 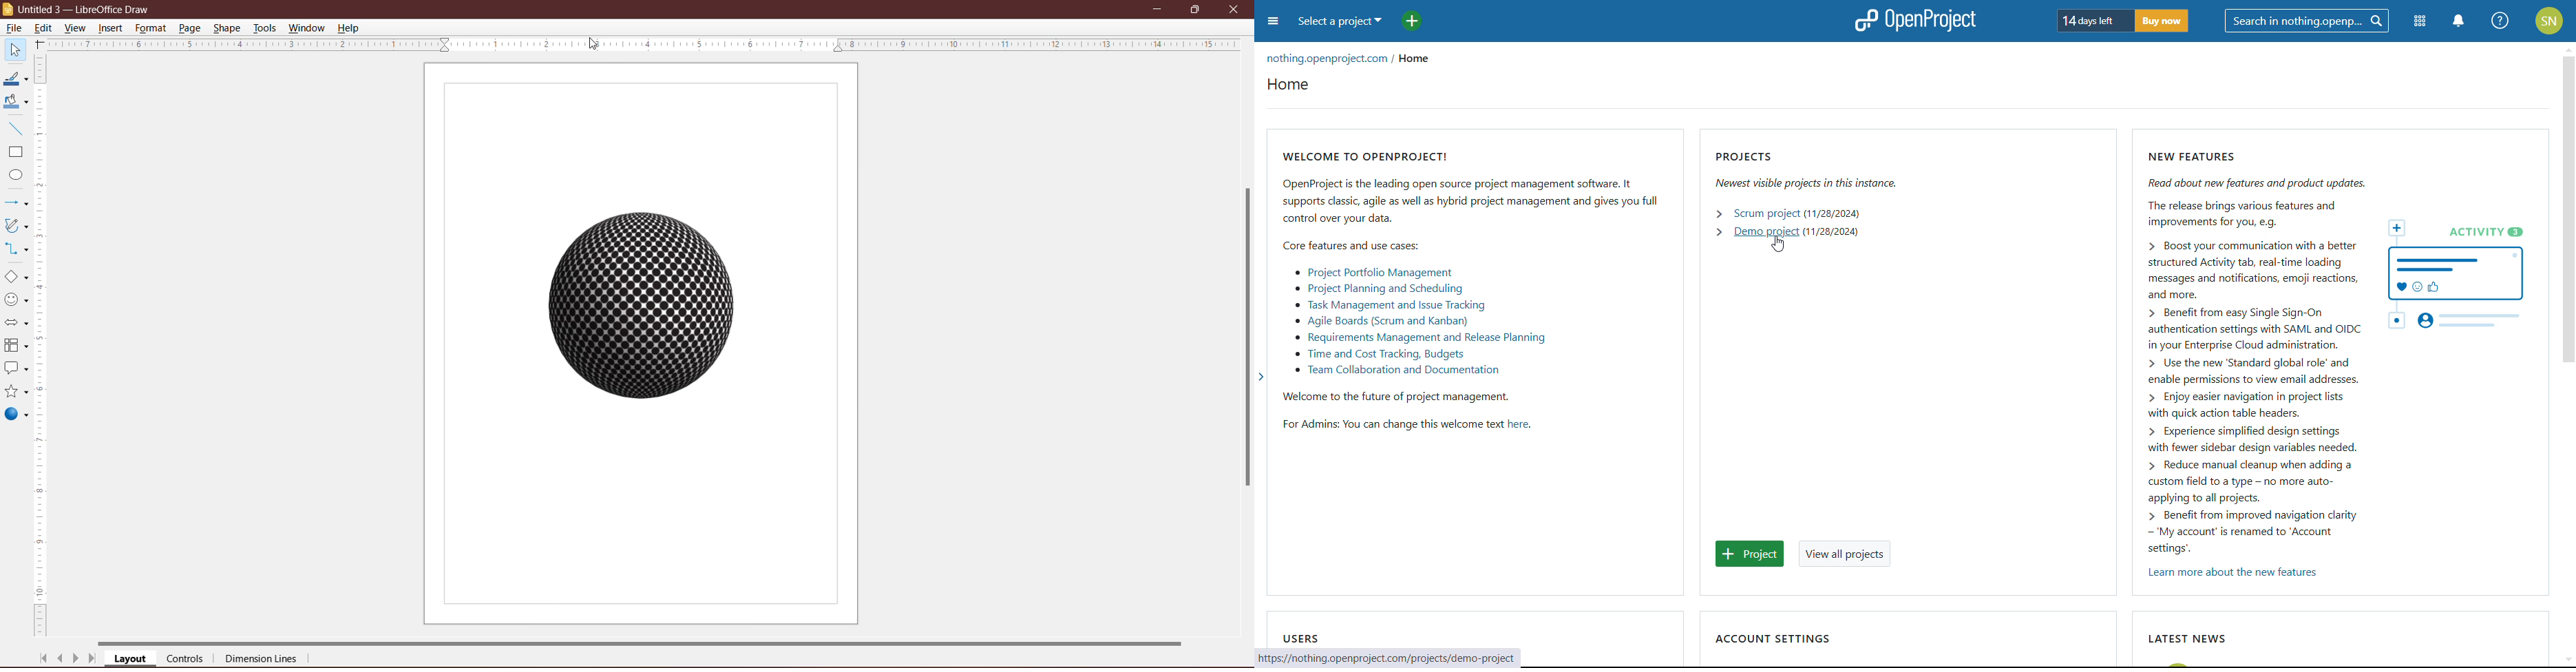 What do you see at coordinates (15, 204) in the screenshot?
I see `Lines and Arrows` at bounding box center [15, 204].